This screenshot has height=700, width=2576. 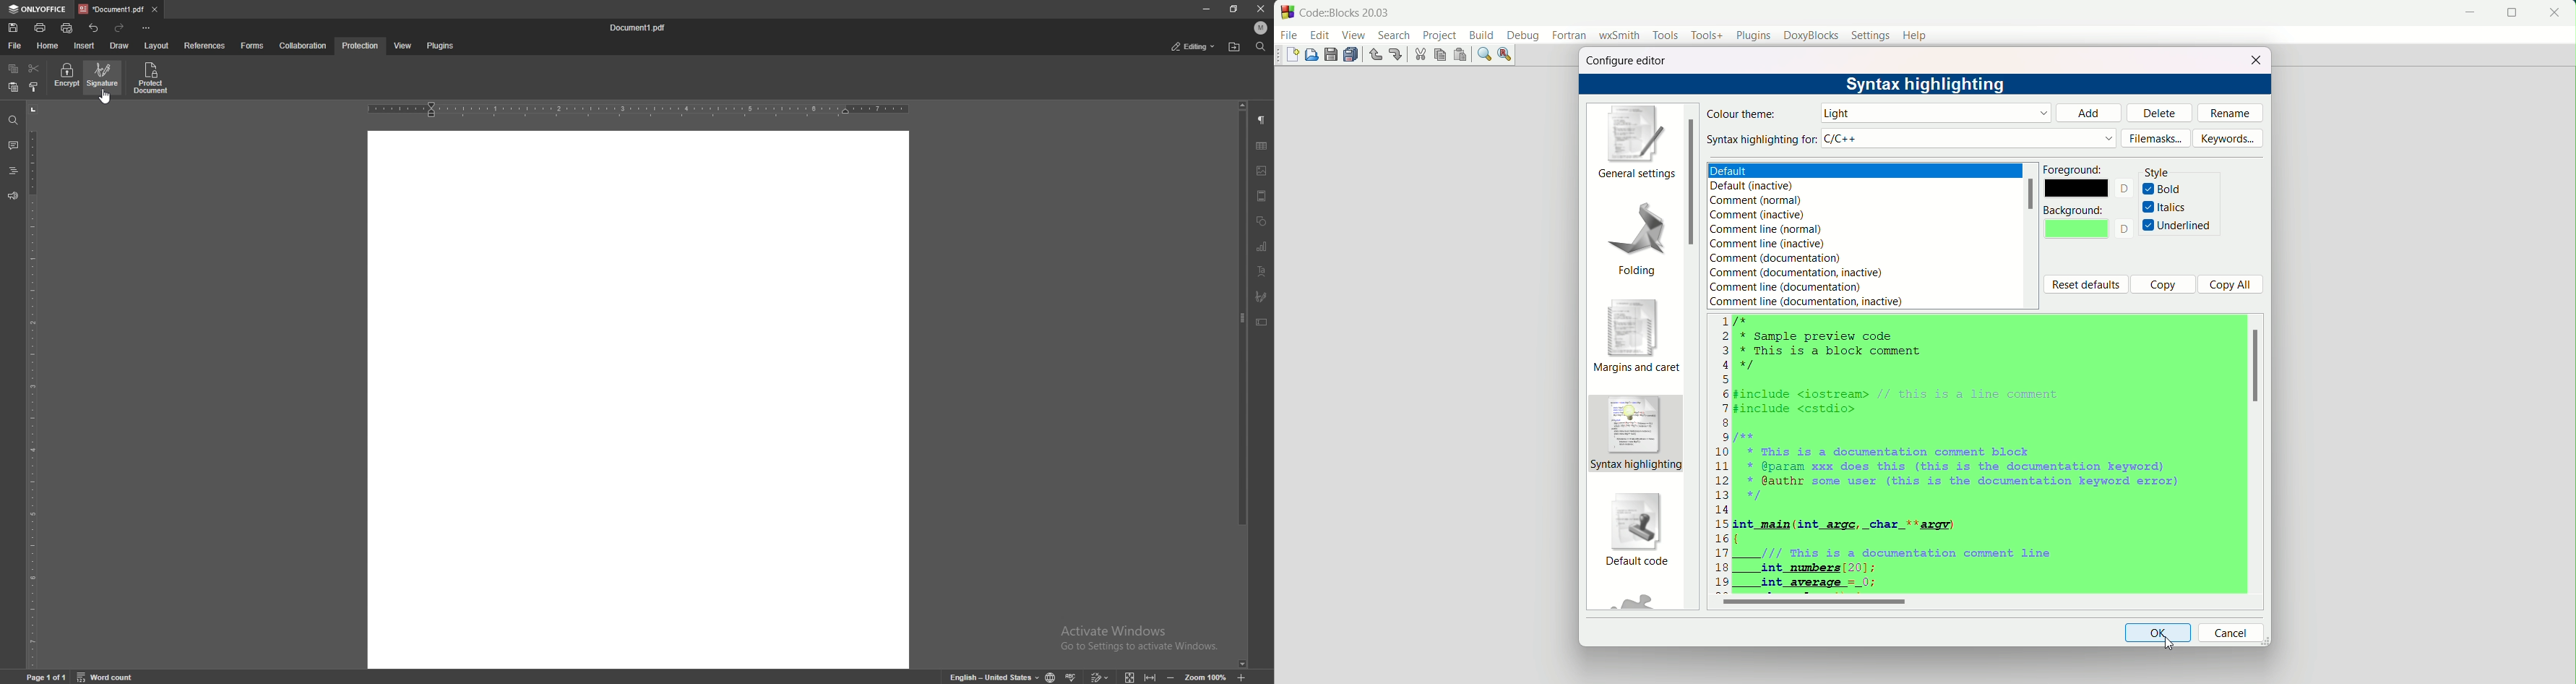 I want to click on view, so click(x=400, y=46).